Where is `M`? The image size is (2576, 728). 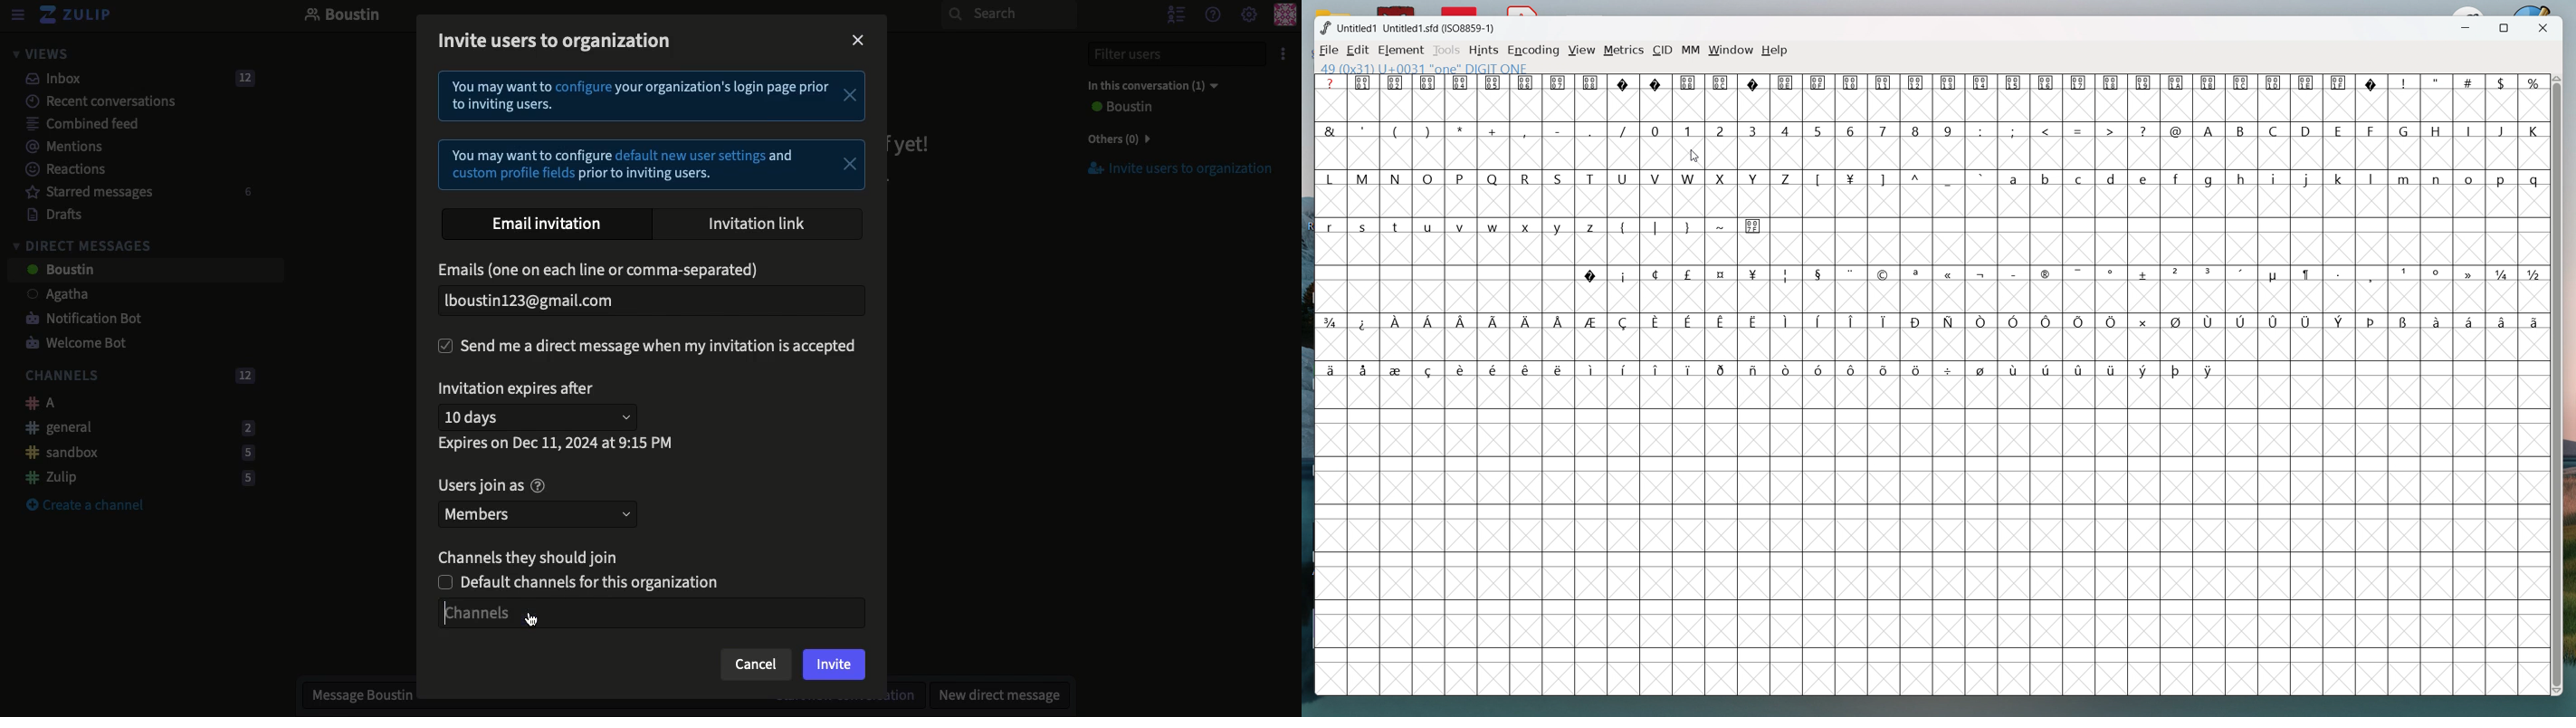
M is located at coordinates (1364, 178).